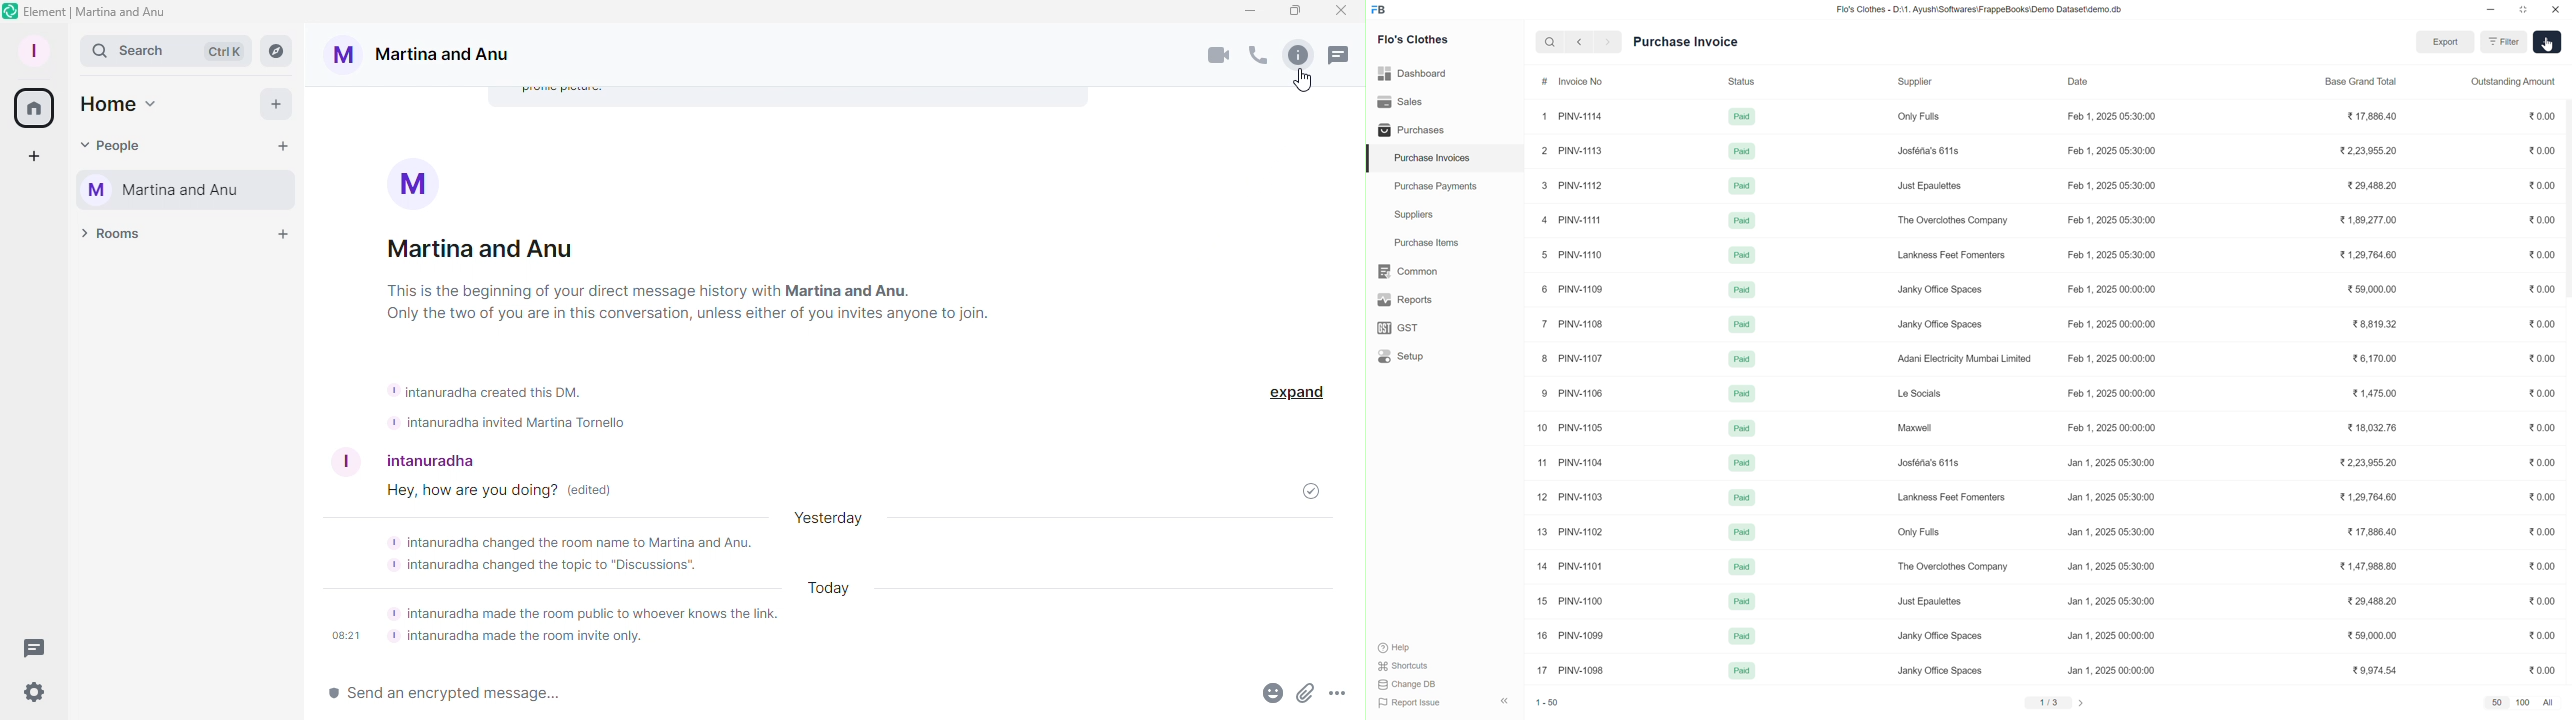 Image resolution: width=2576 pixels, height=728 pixels. What do you see at coordinates (1414, 39) in the screenshot?
I see `Flo's Clothes` at bounding box center [1414, 39].